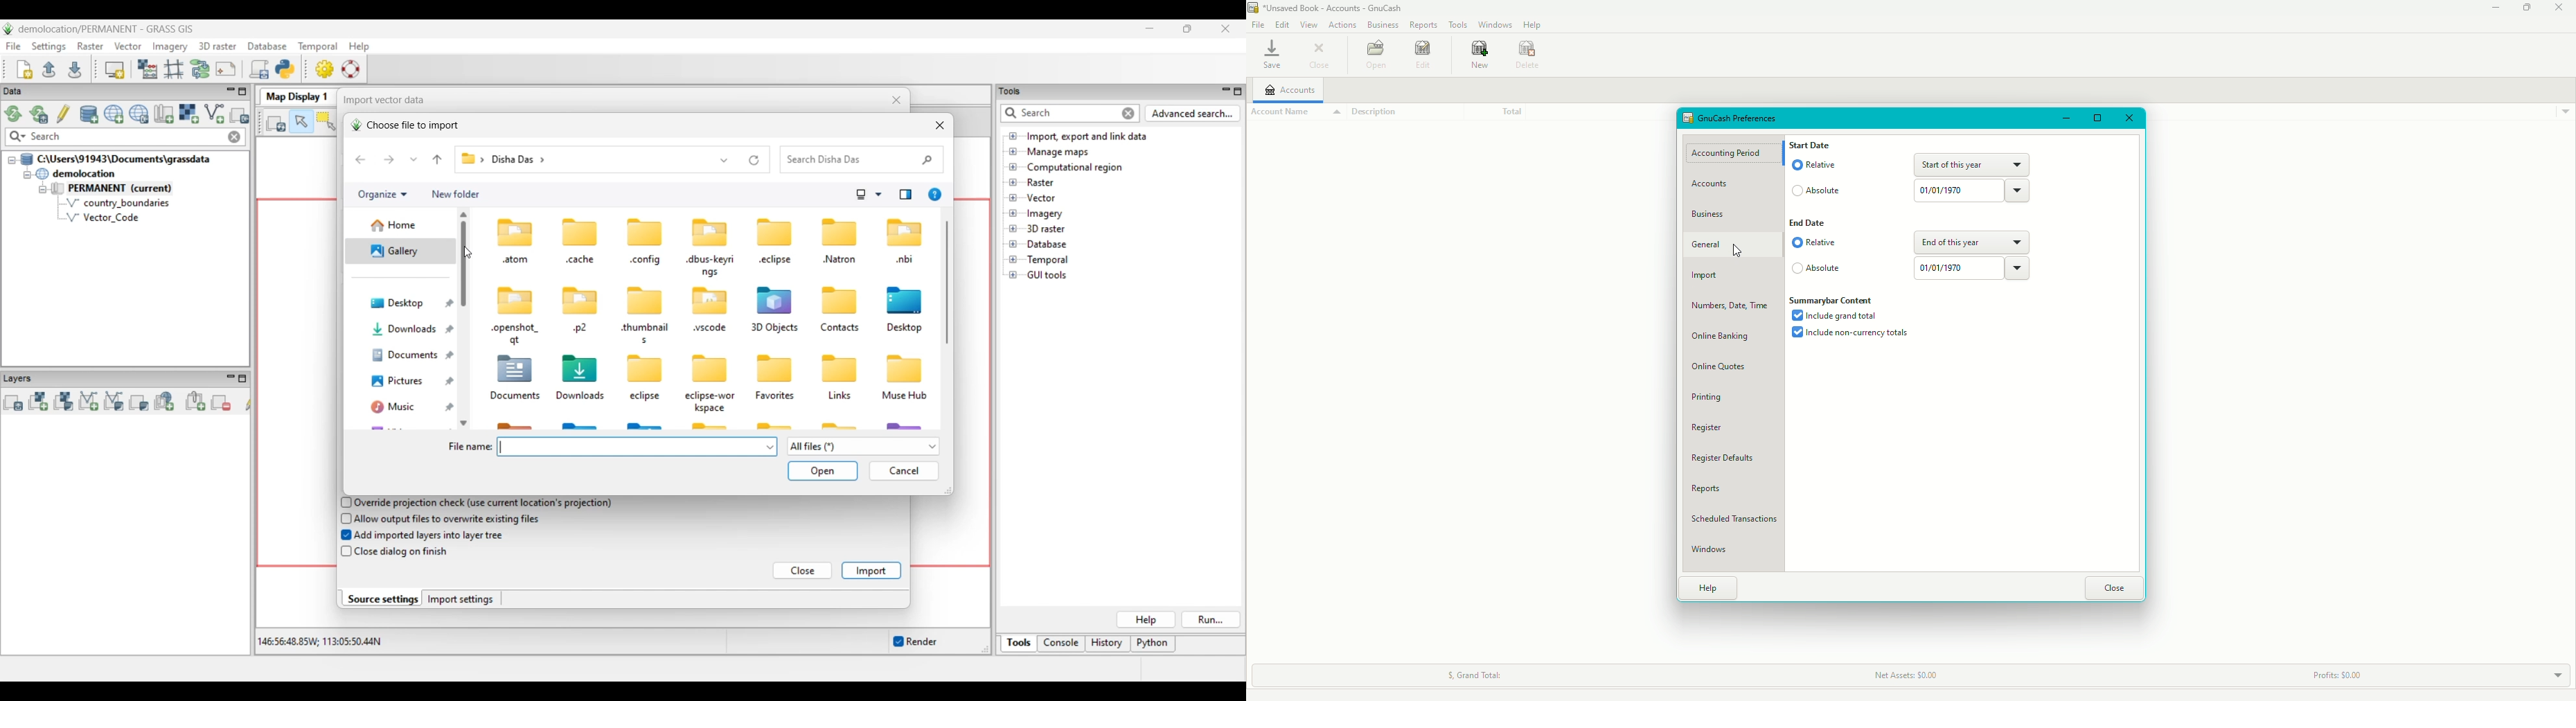 Image resolution: width=2576 pixels, height=728 pixels. I want to click on Date, so click(1971, 190).